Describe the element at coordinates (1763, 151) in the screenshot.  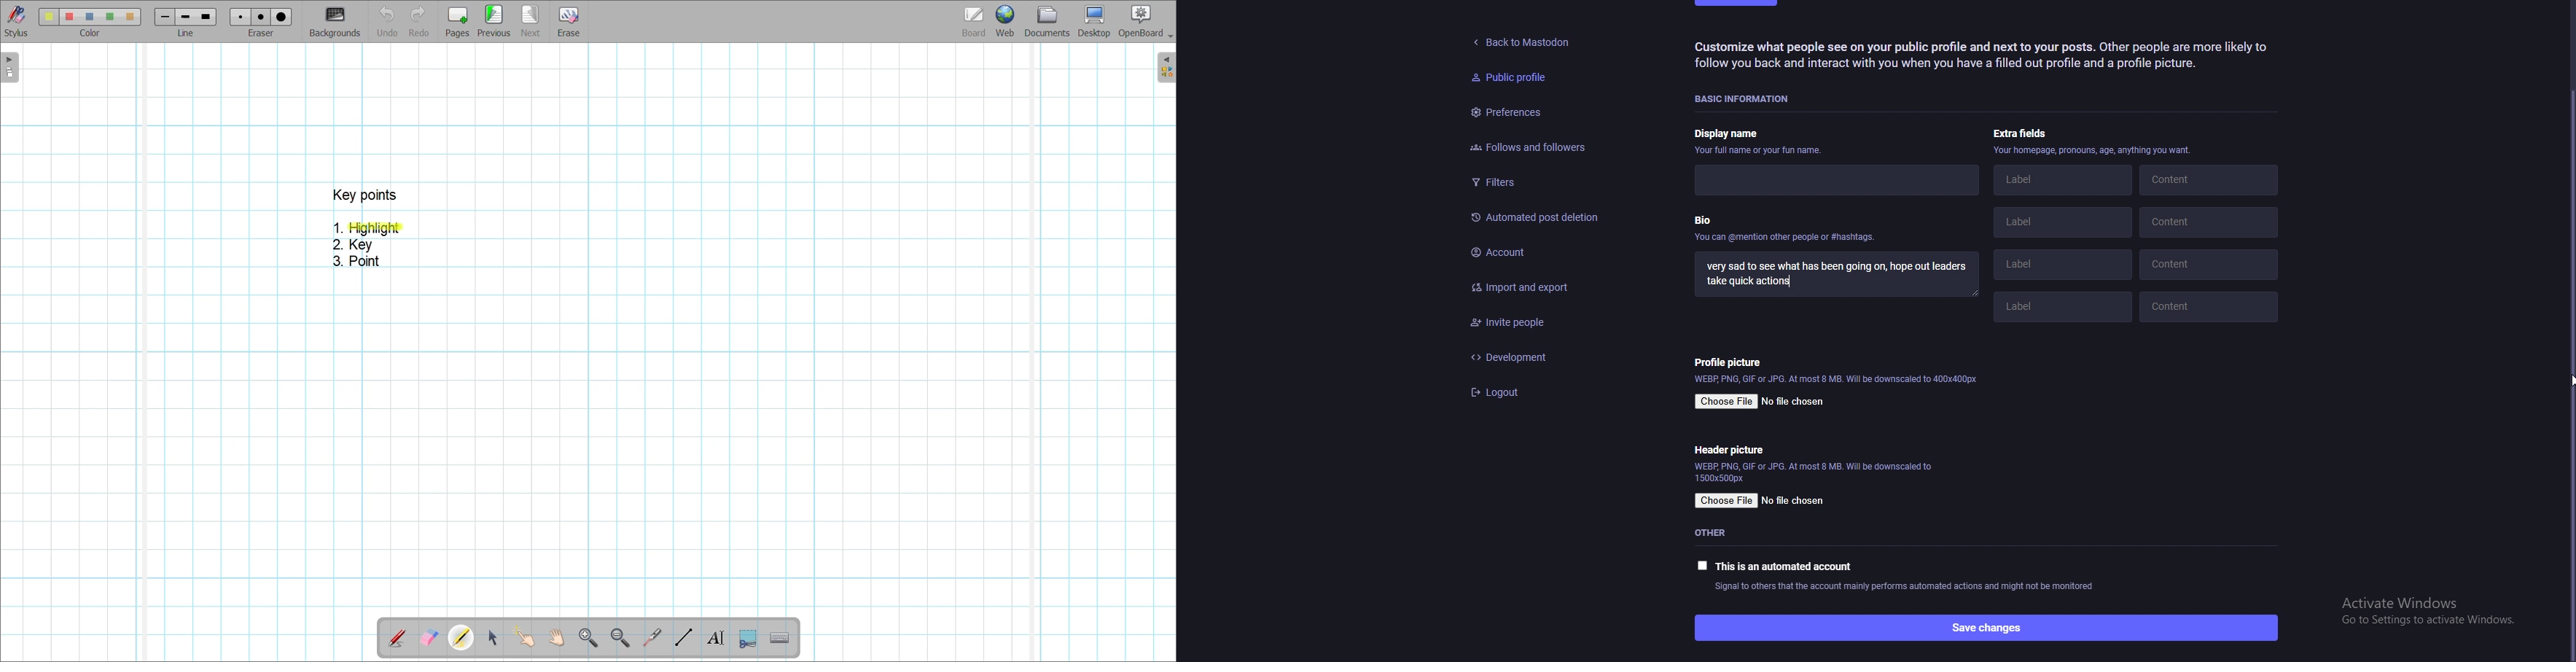
I see `your full name or fun name` at that location.